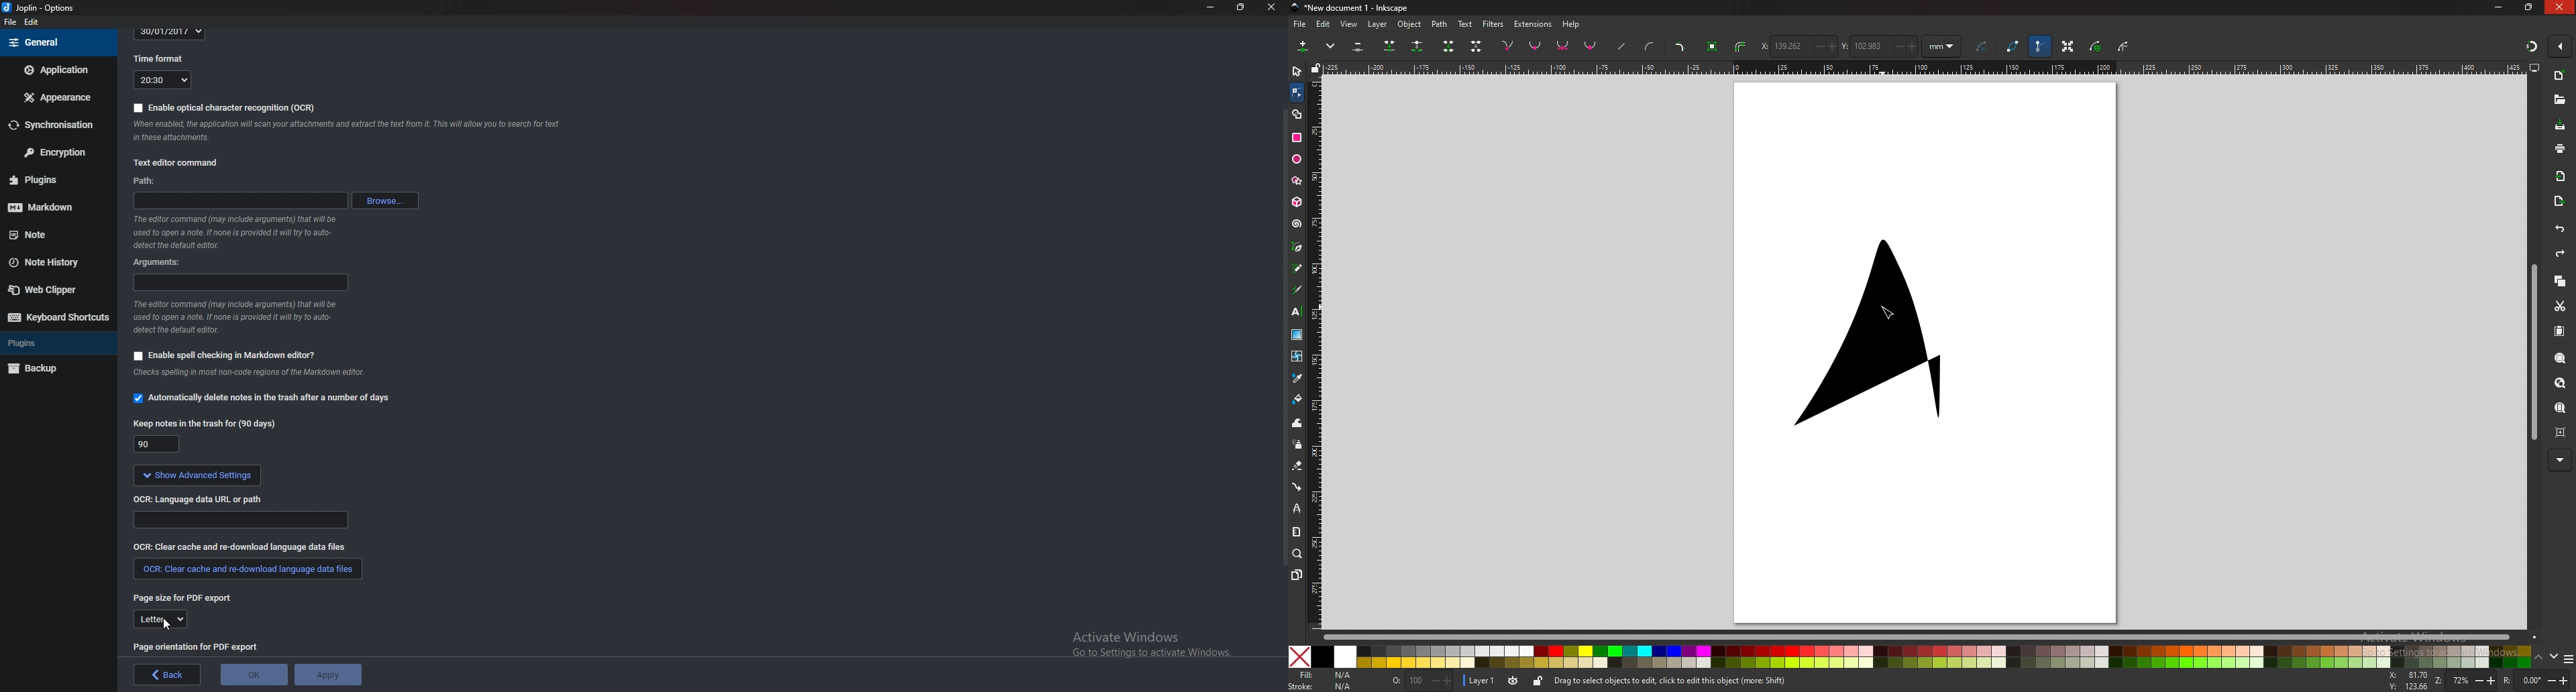 This screenshot has width=2576, height=700. I want to click on join endnodes, so click(1450, 46).